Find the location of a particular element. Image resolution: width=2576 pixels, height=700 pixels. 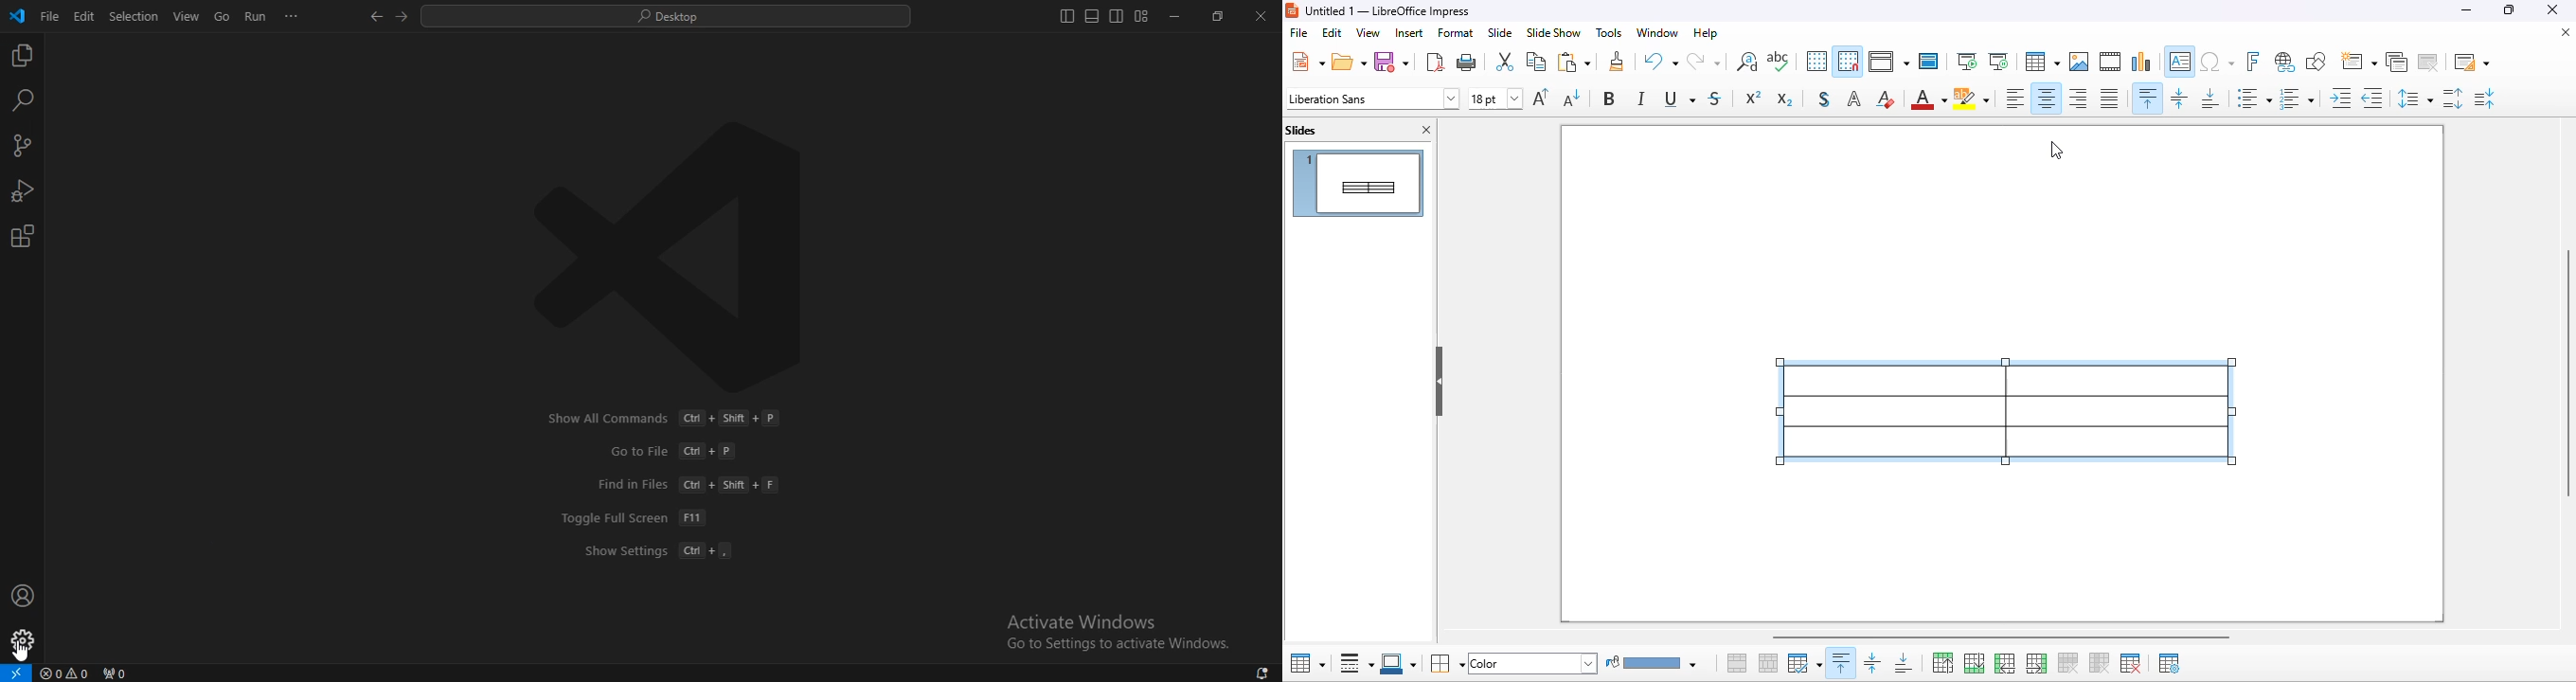

font name is located at coordinates (1372, 99).